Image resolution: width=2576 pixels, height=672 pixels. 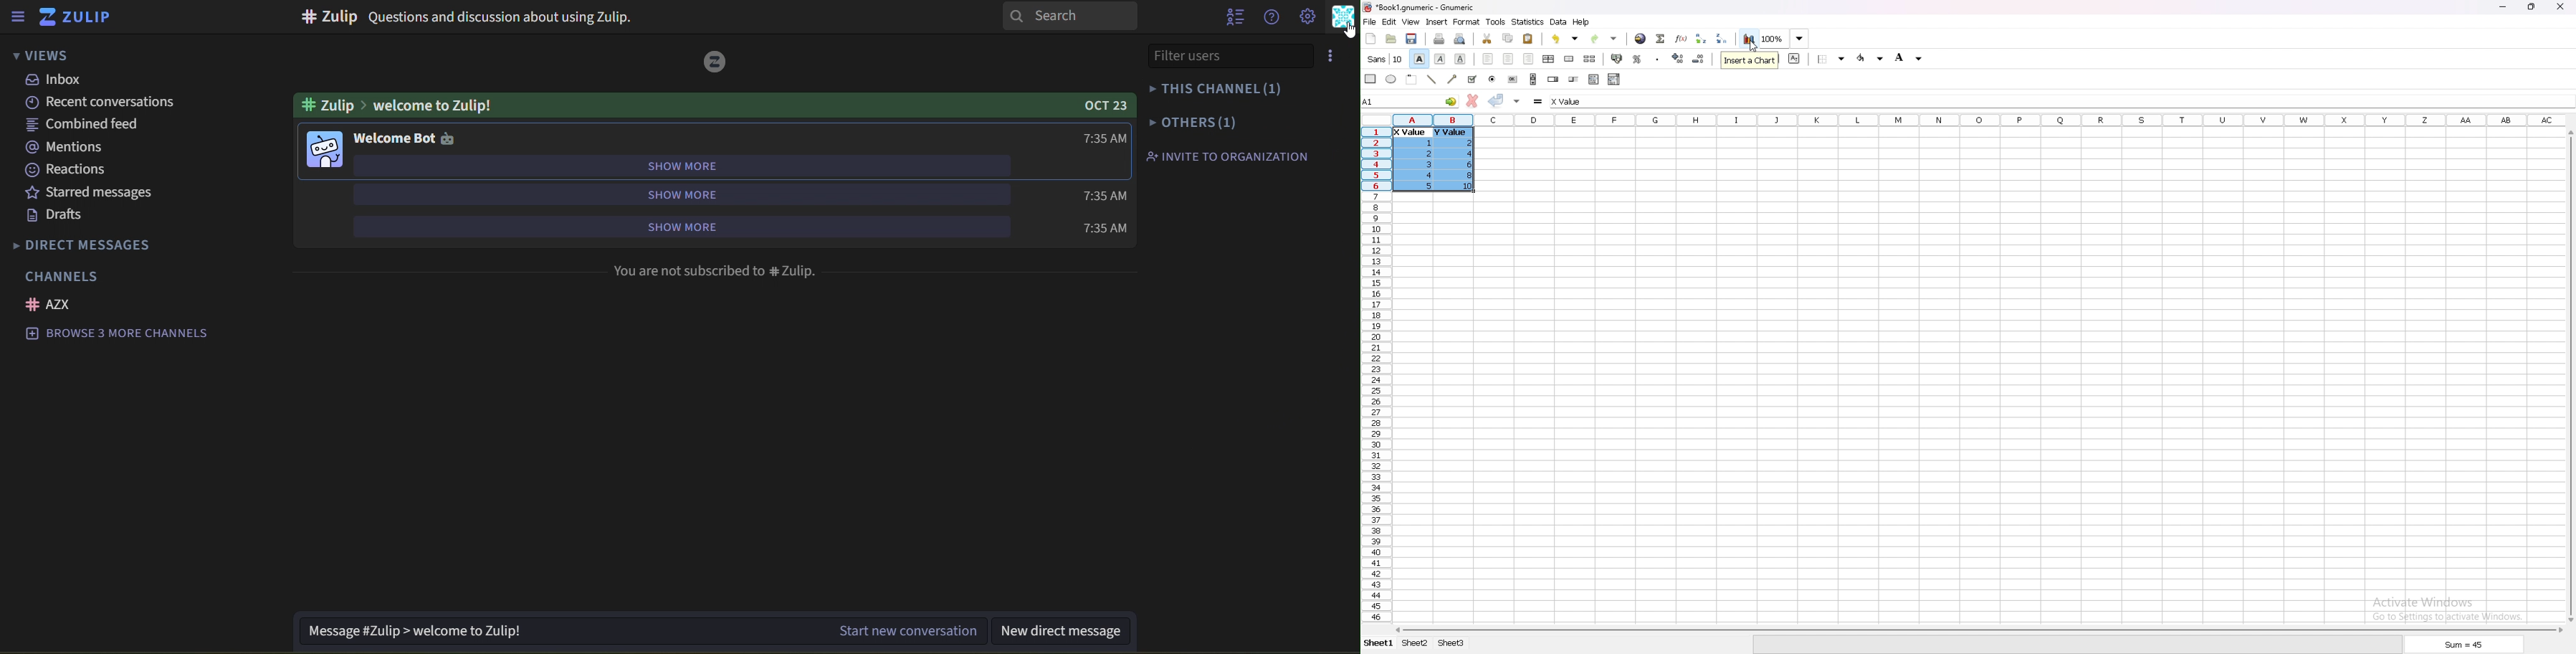 What do you see at coordinates (464, 19) in the screenshot?
I see `# Zulip Questions and discussion about using Zulip.` at bounding box center [464, 19].